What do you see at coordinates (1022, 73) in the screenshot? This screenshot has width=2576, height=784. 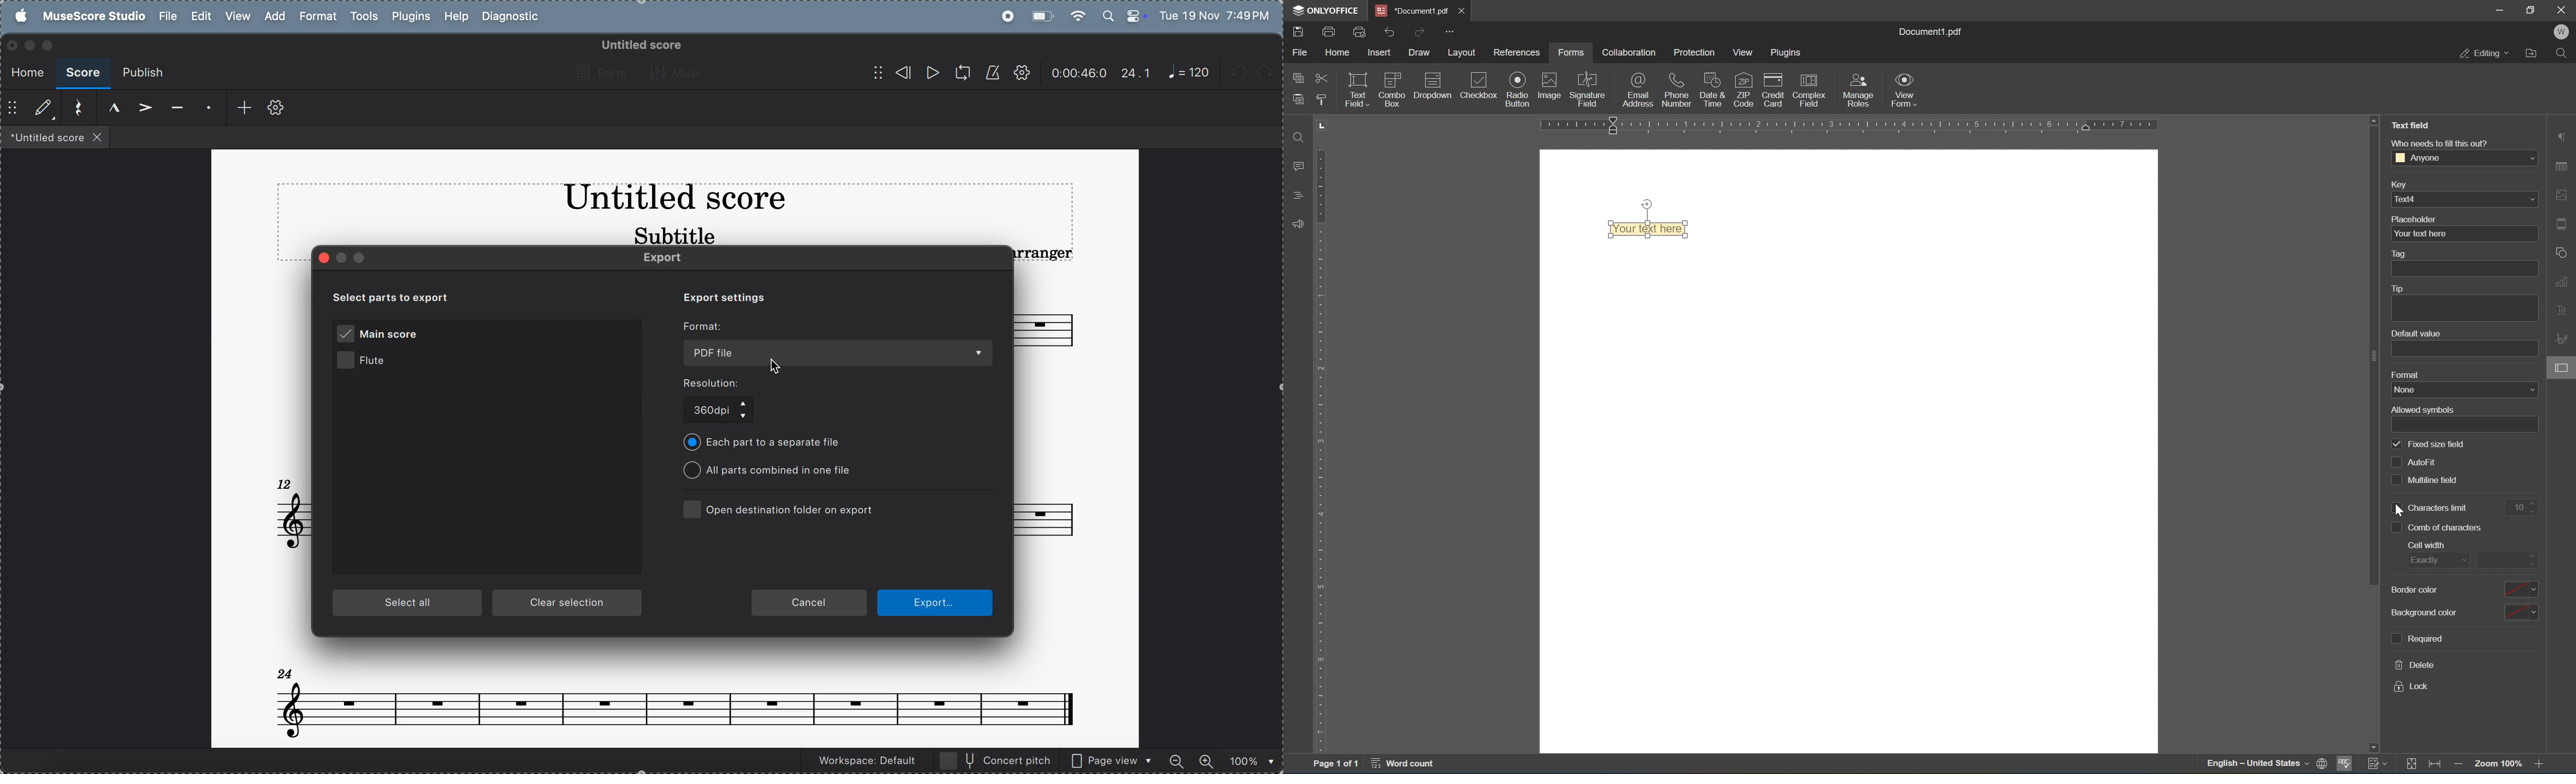 I see `settings` at bounding box center [1022, 73].